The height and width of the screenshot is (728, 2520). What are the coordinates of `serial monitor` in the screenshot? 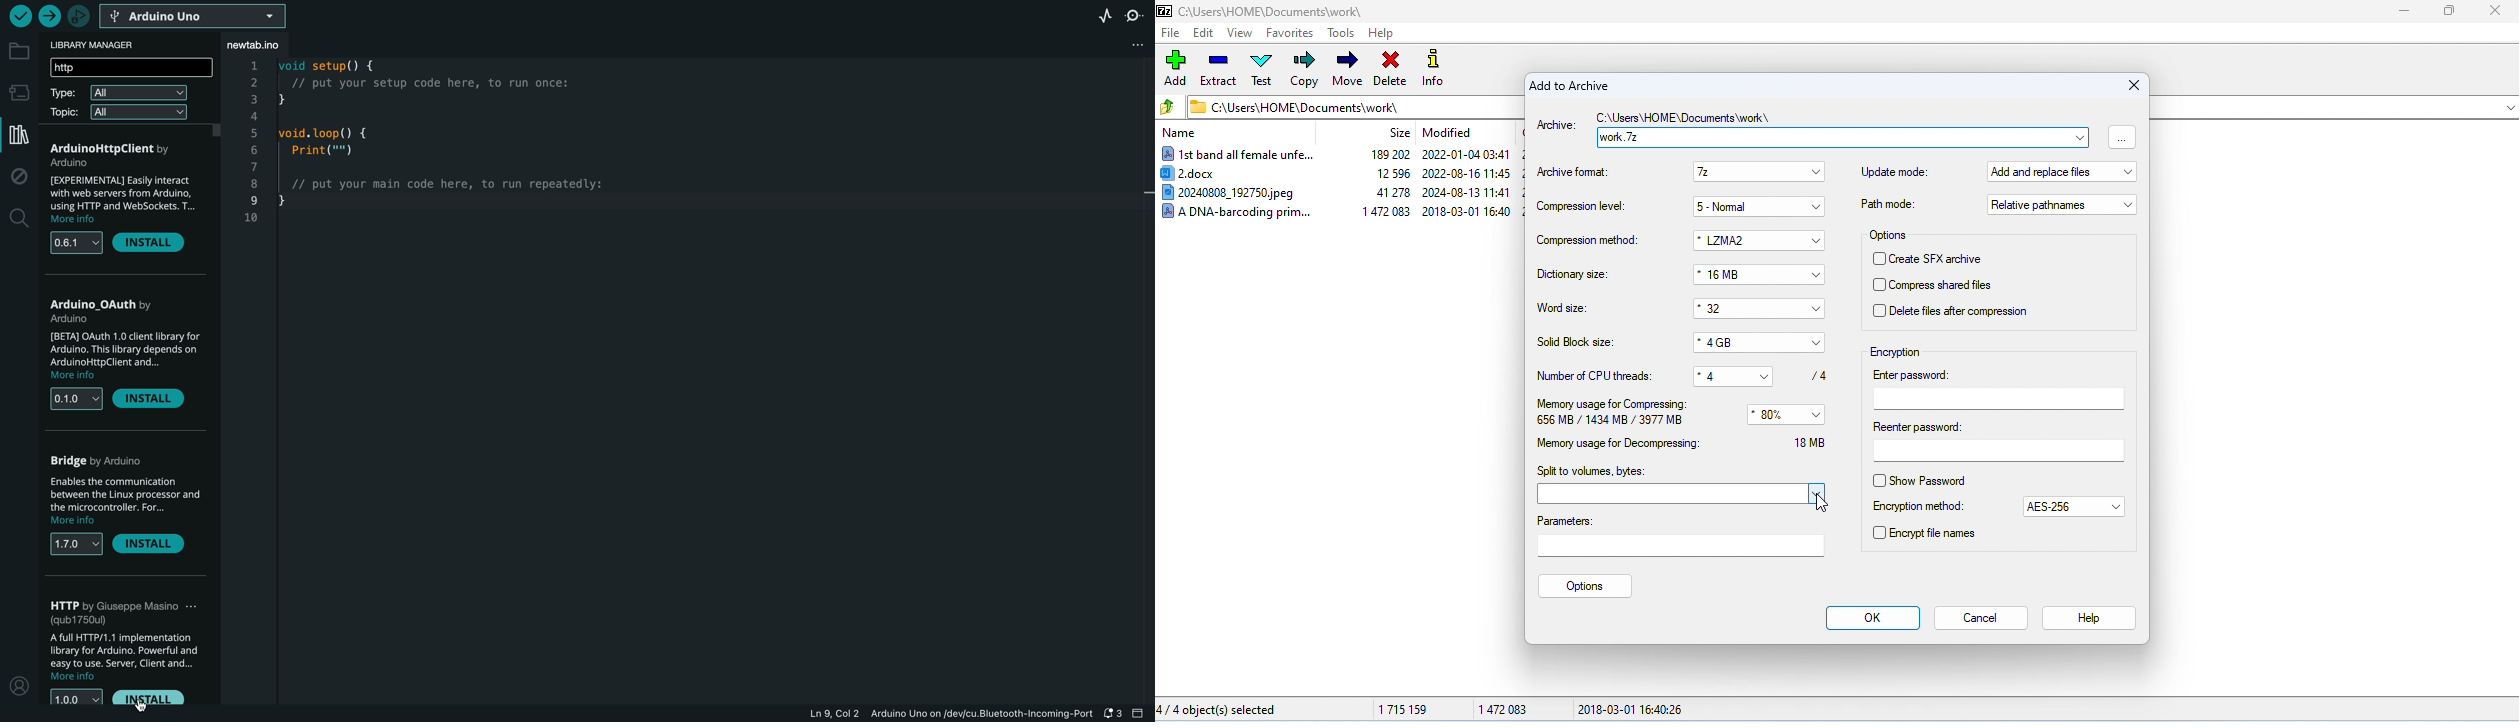 It's located at (1136, 15).